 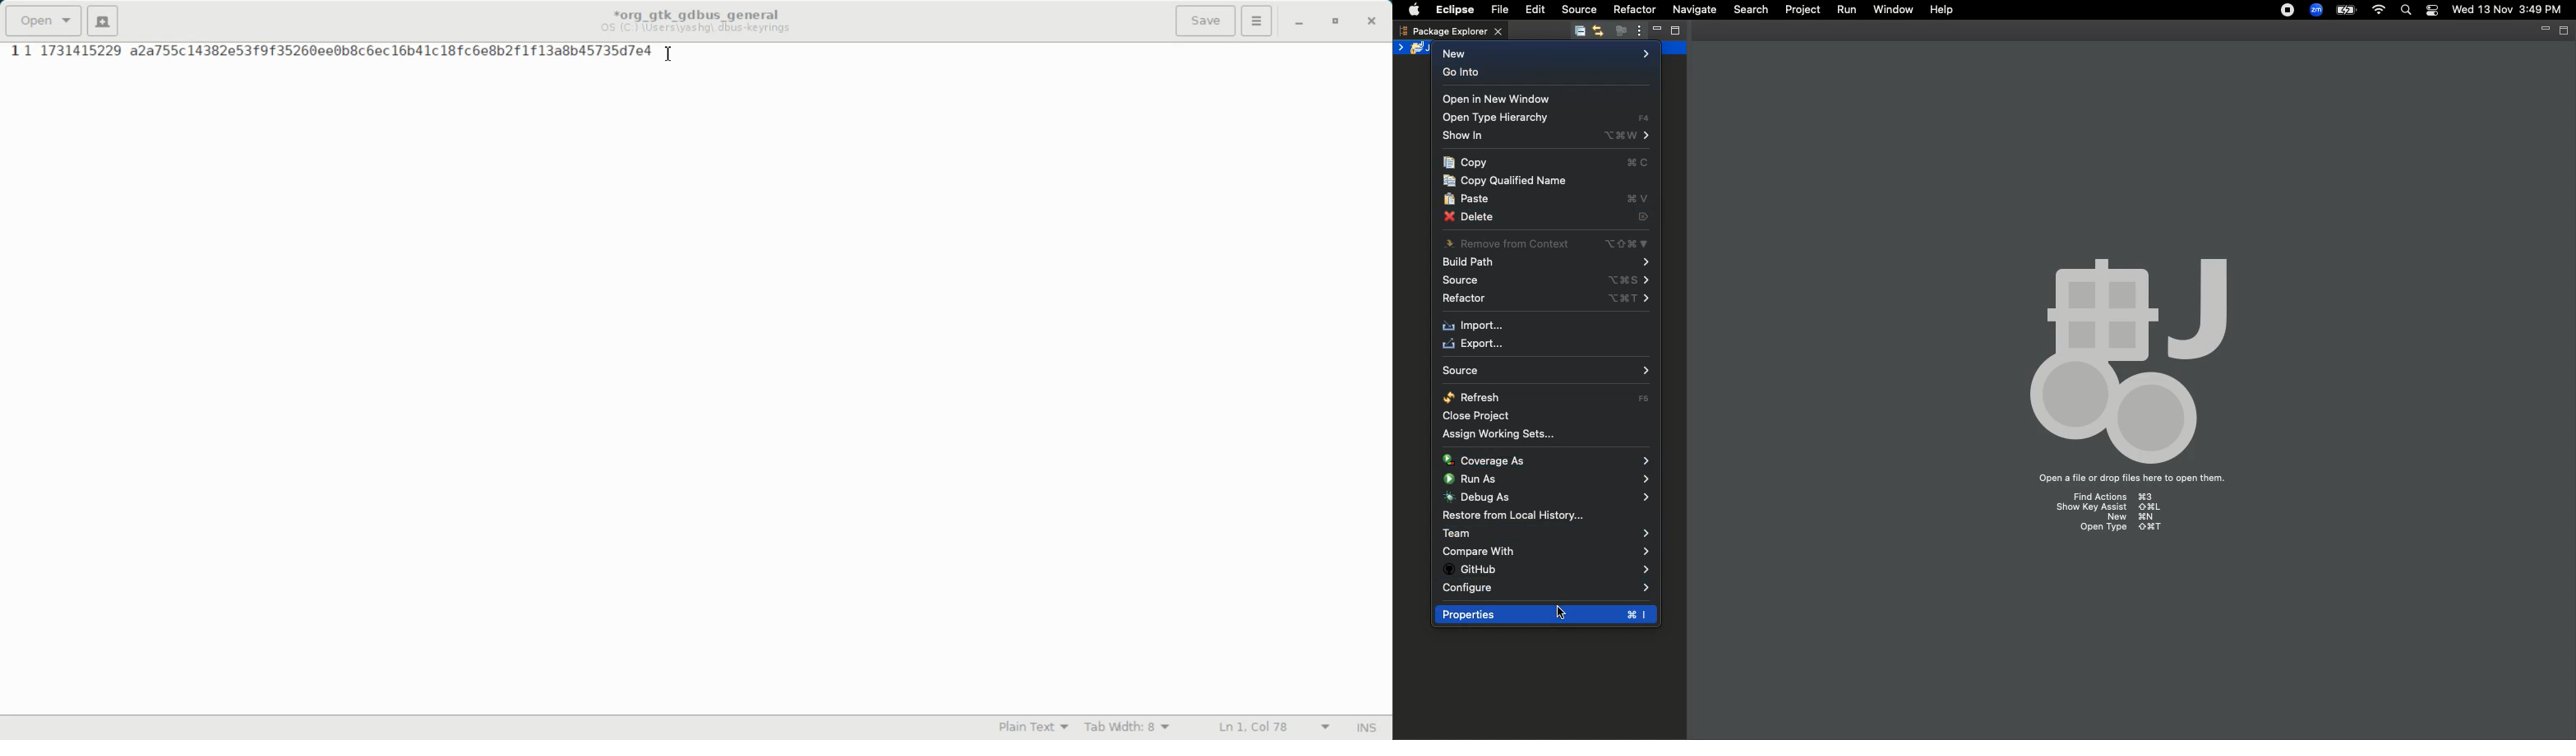 What do you see at coordinates (1462, 72) in the screenshot?
I see `Go info` at bounding box center [1462, 72].